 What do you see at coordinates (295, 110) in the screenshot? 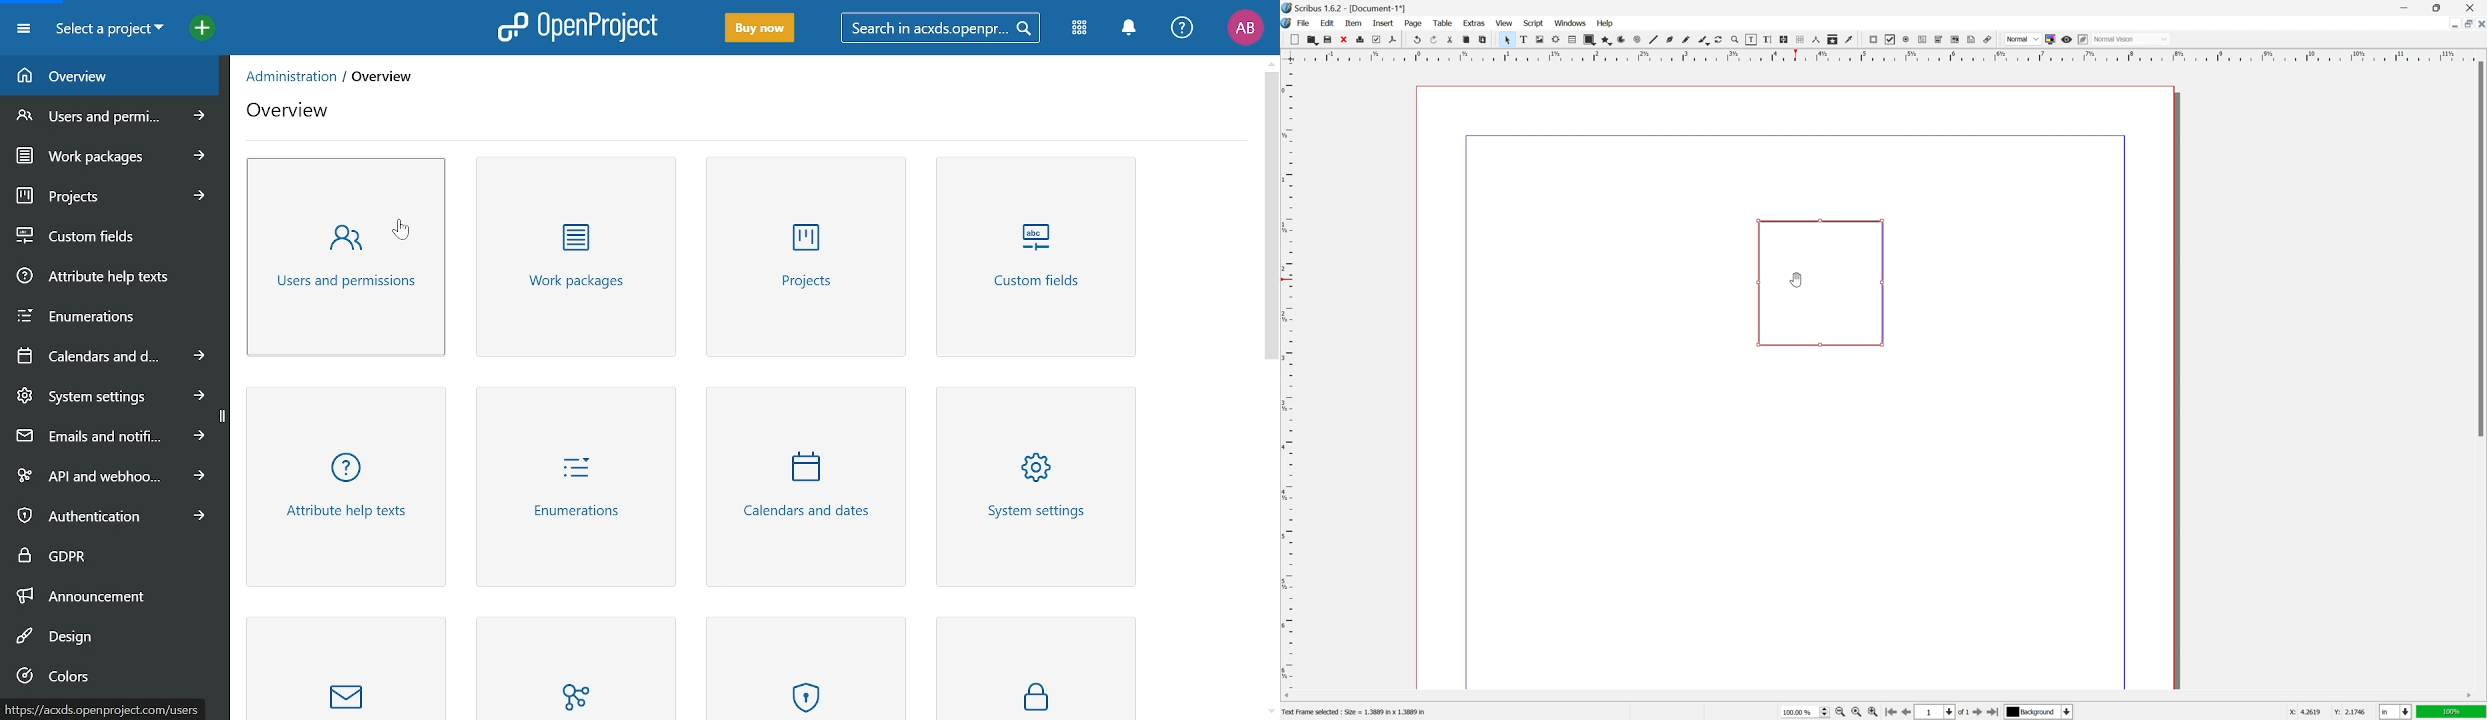
I see `overview` at bounding box center [295, 110].